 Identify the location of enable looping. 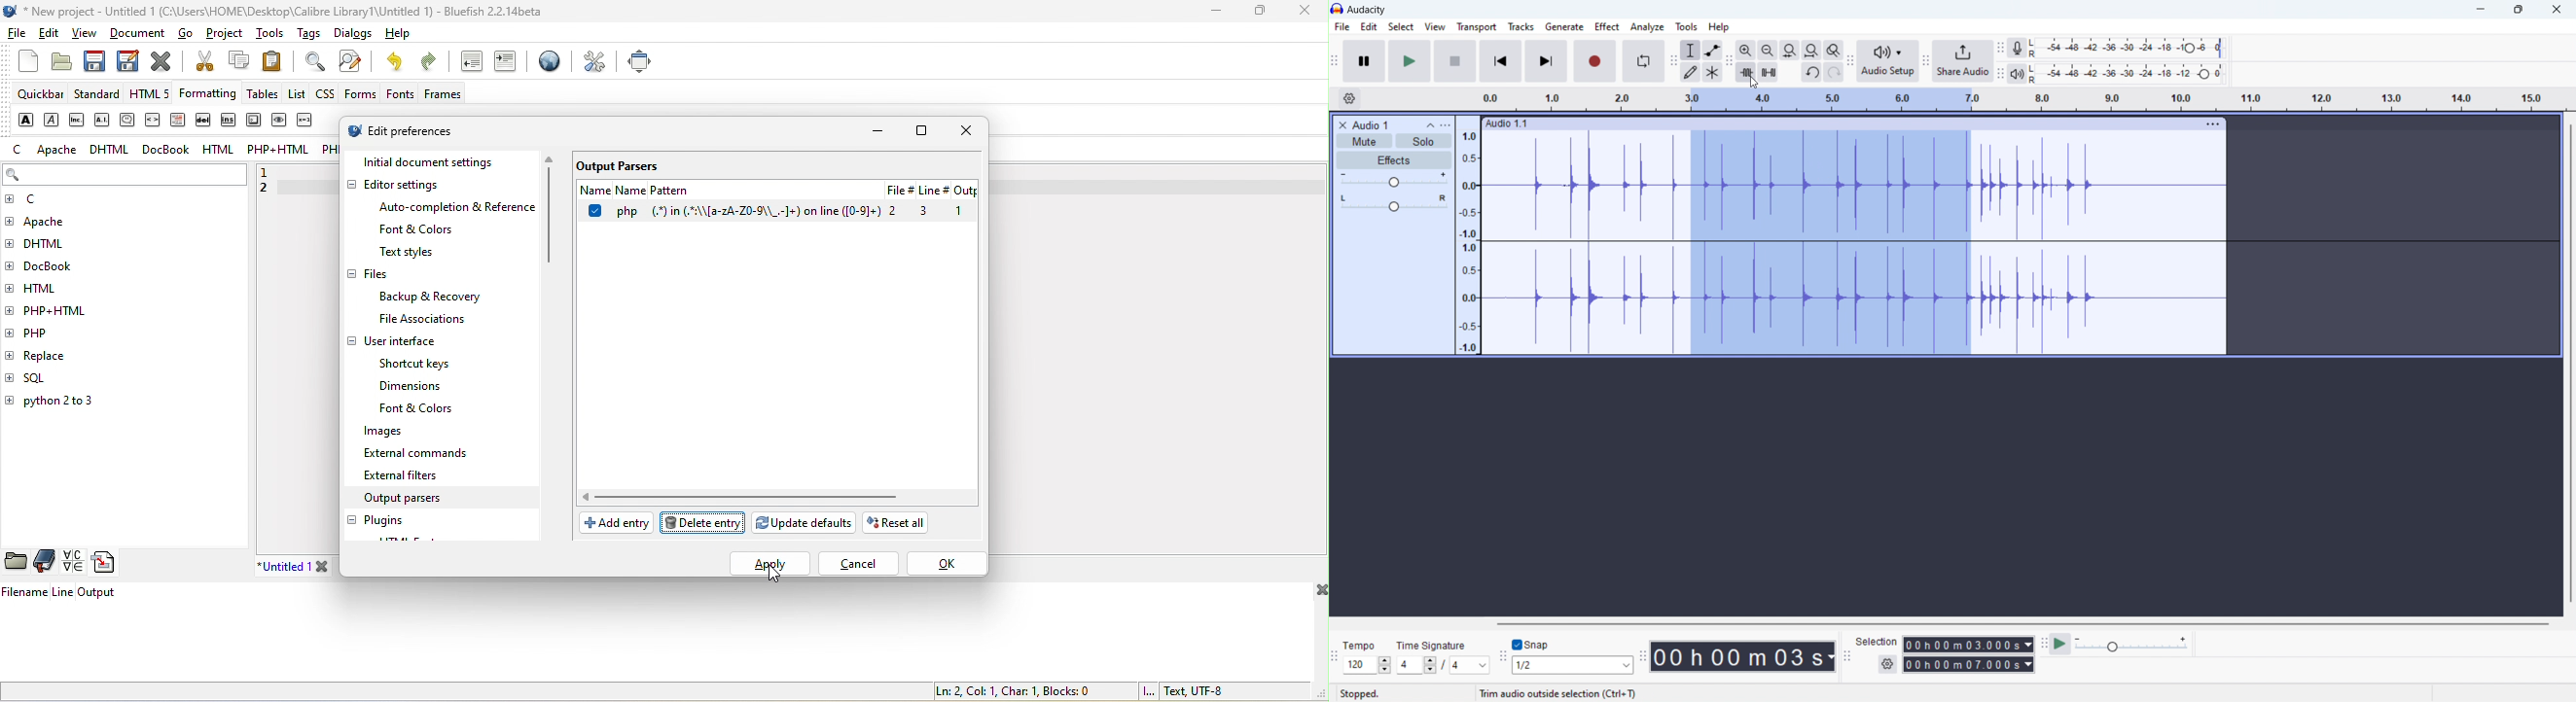
(1644, 62).